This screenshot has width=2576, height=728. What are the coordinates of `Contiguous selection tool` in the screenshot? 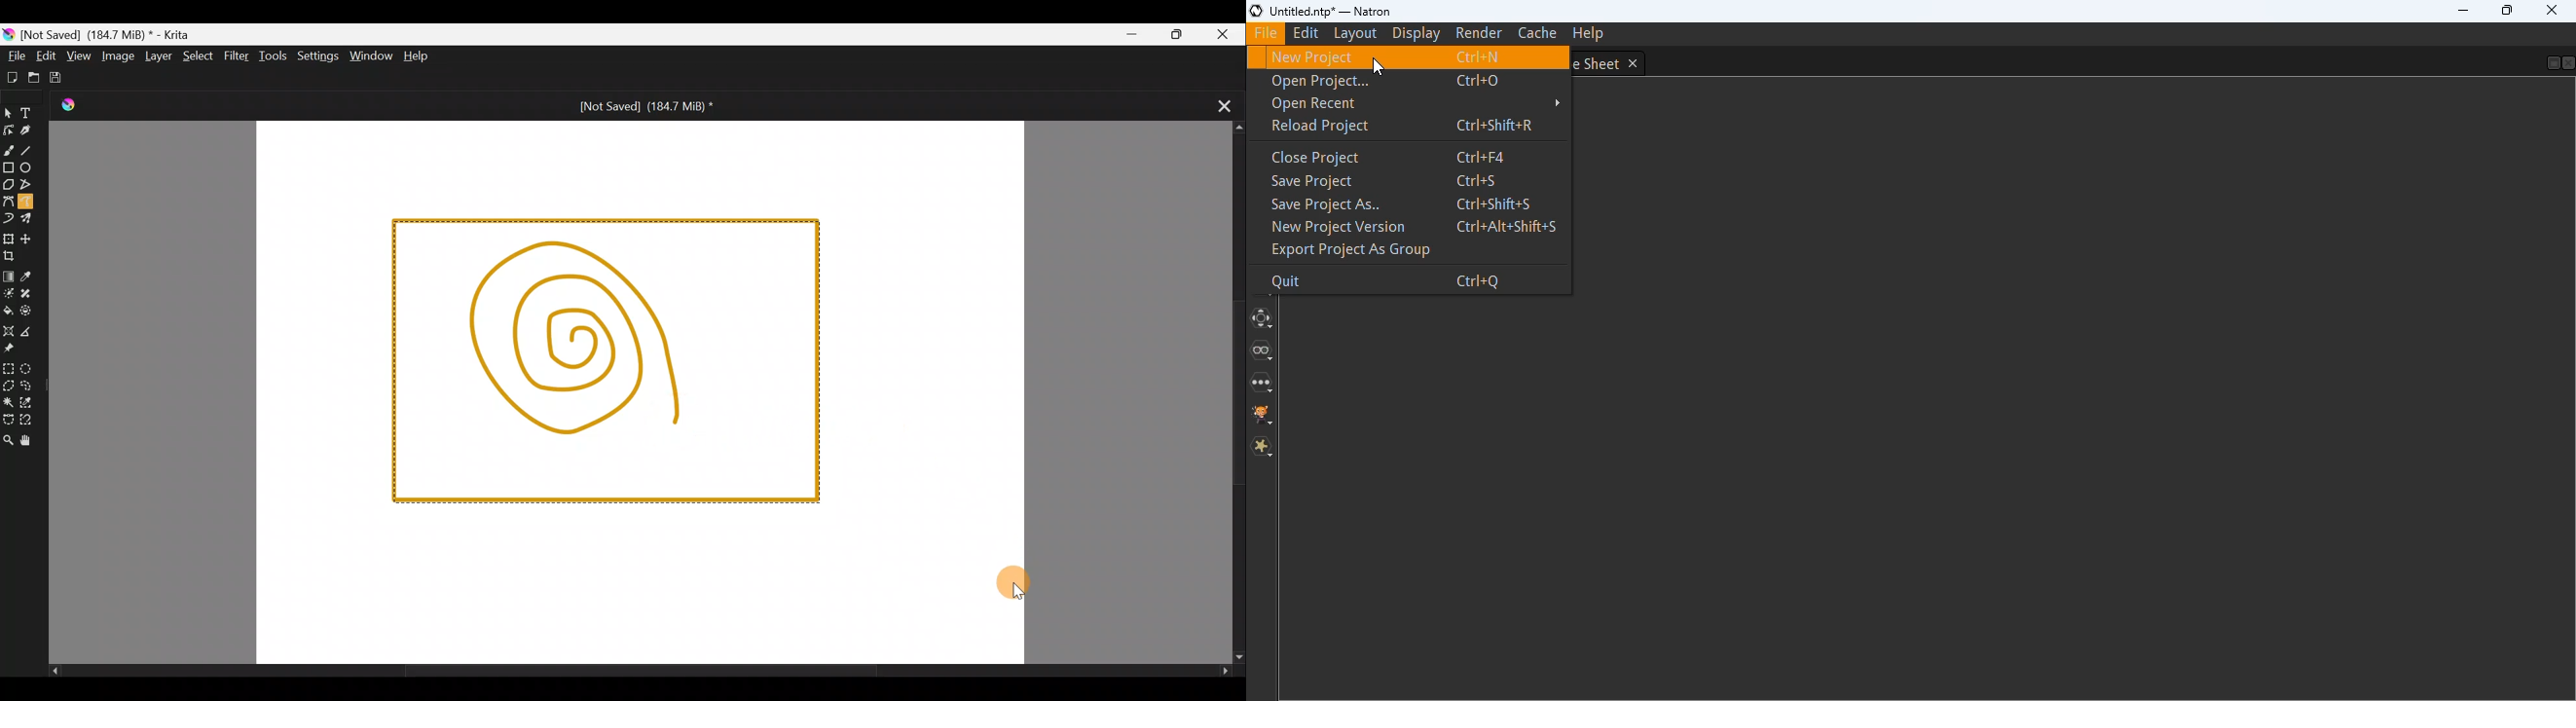 It's located at (8, 400).